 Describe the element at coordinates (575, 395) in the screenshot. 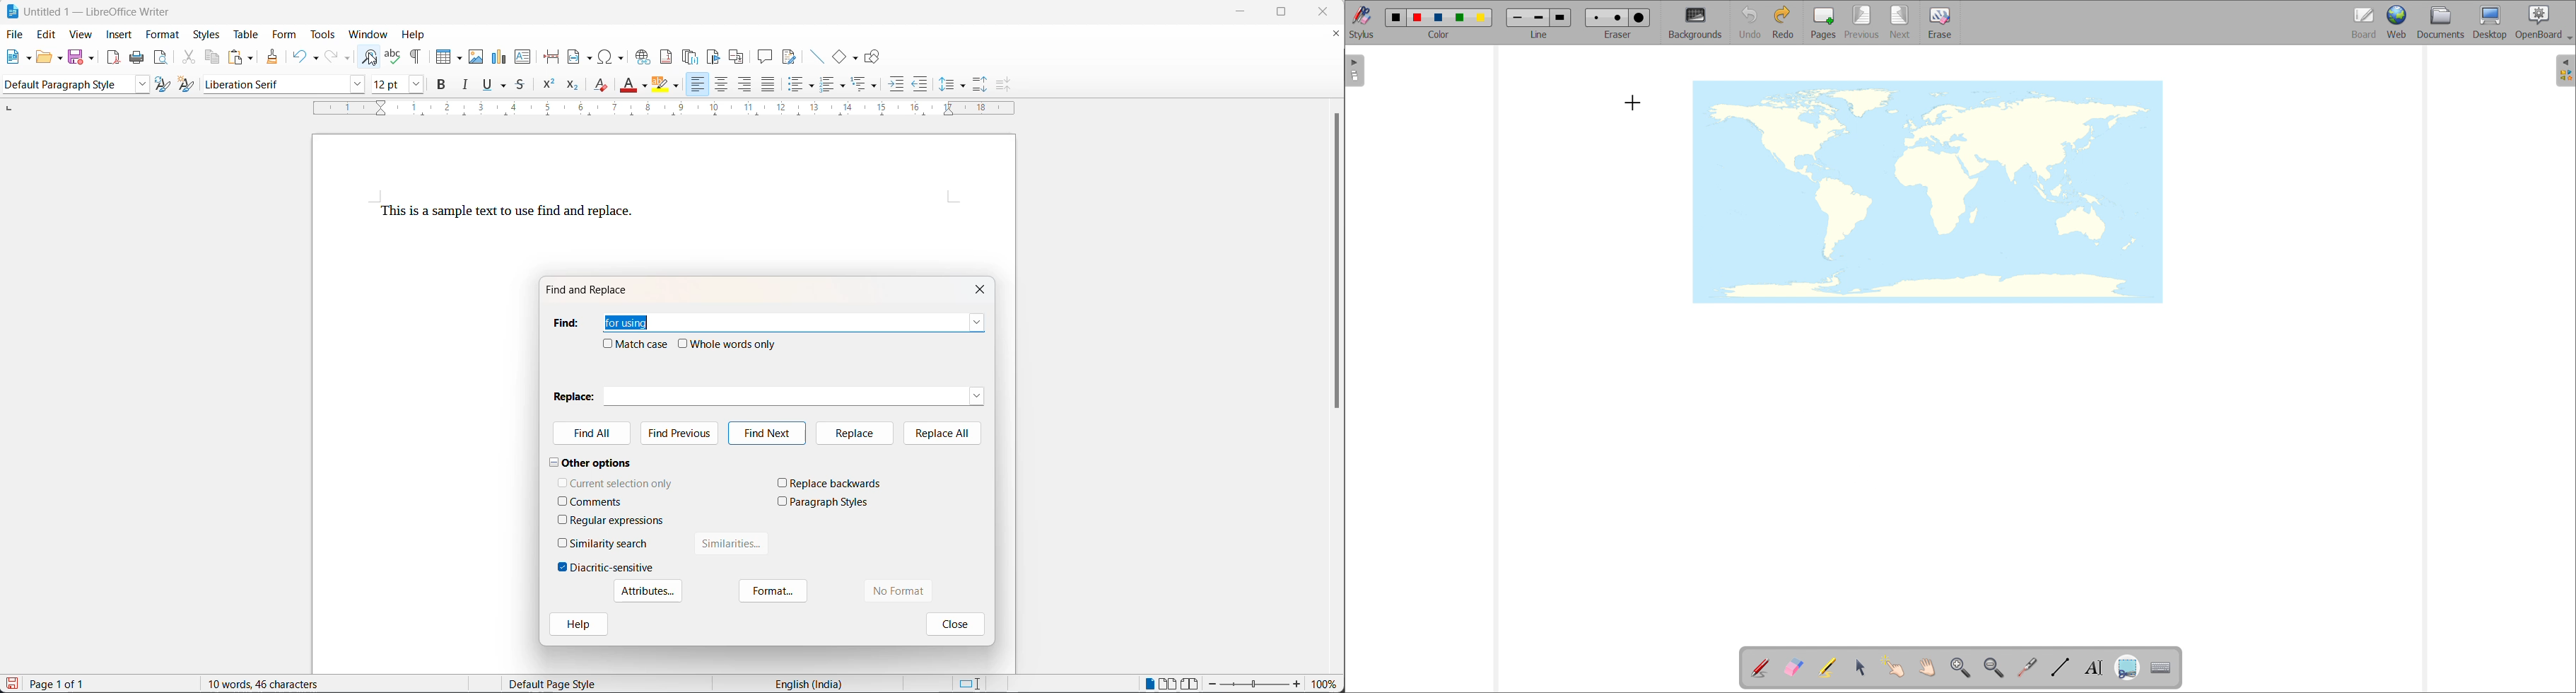

I see `replace heading` at that location.